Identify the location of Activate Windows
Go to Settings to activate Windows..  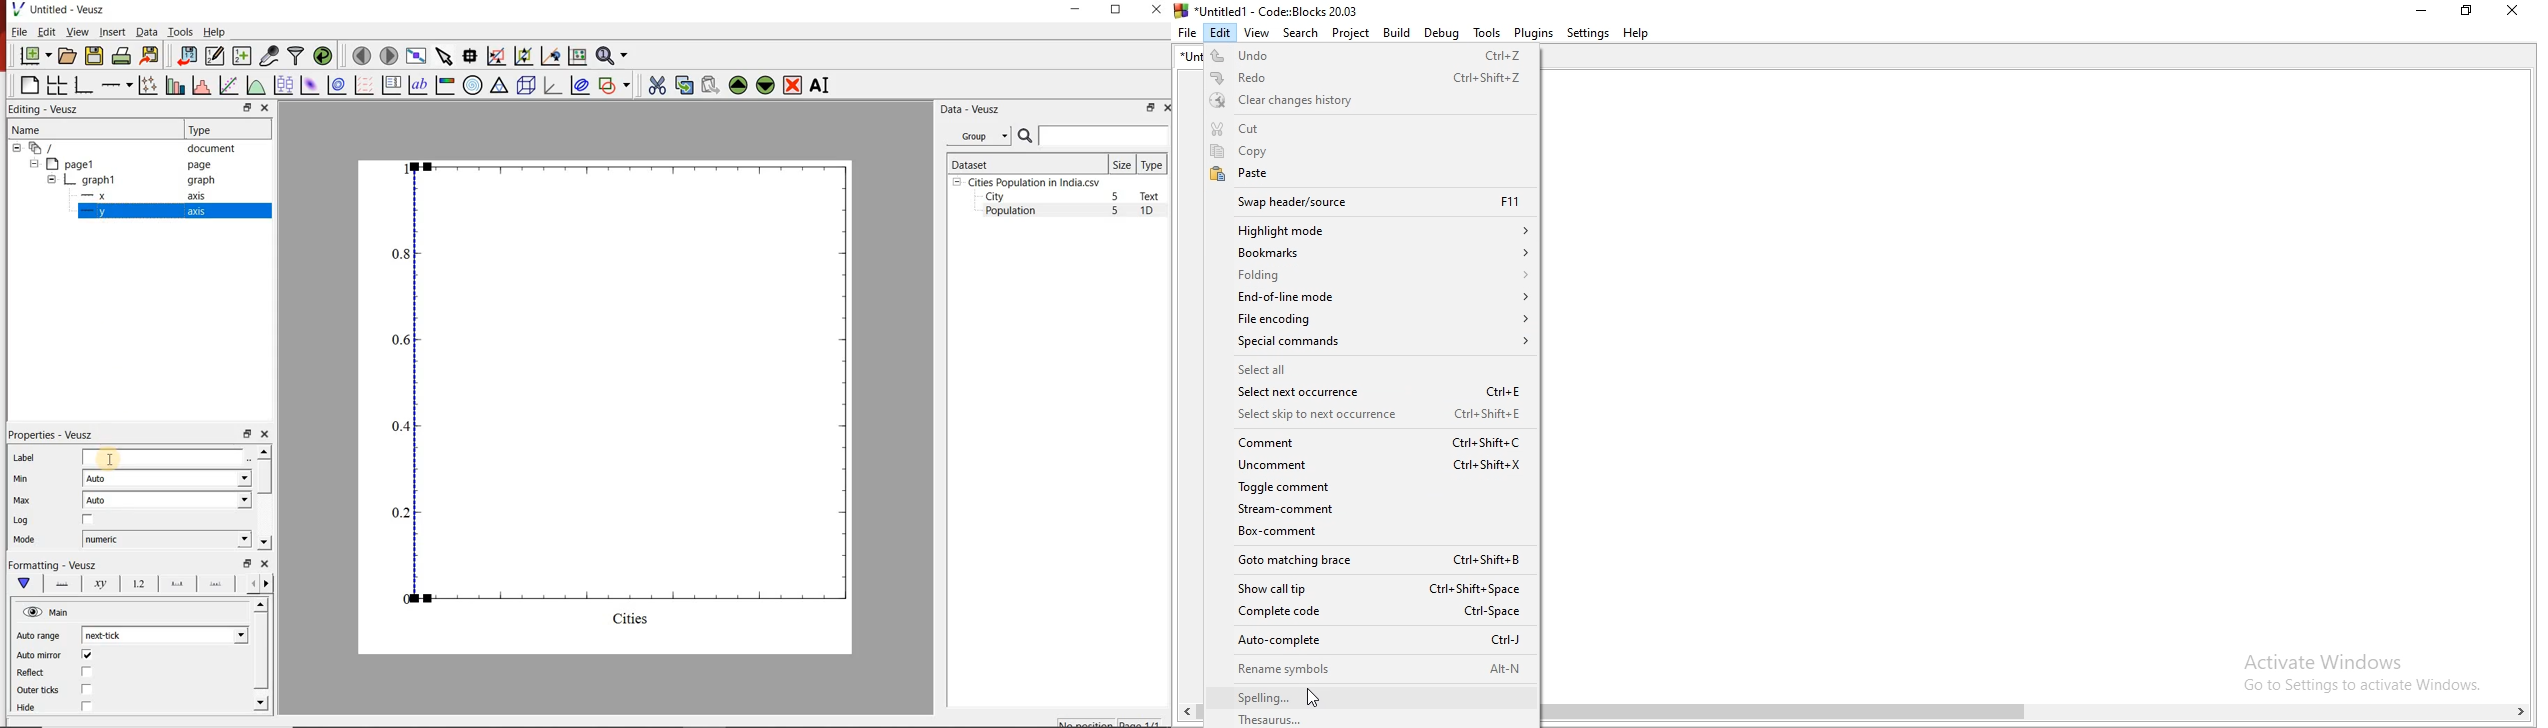
(2360, 671).